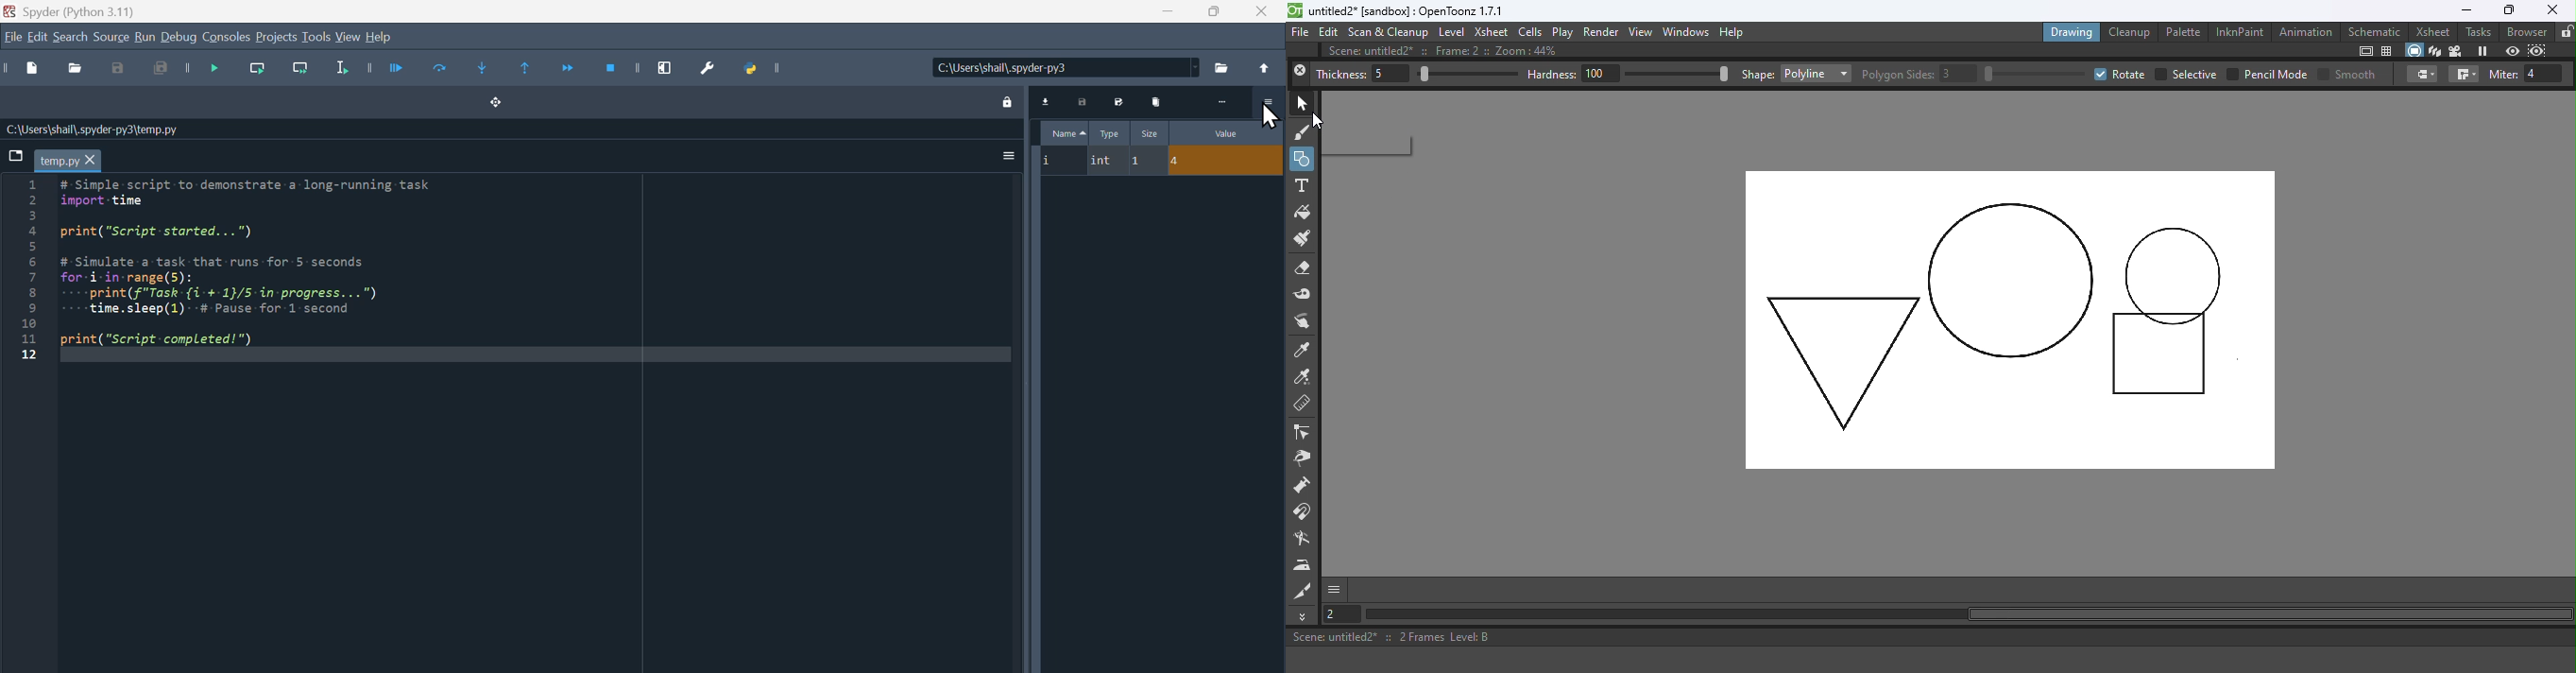  I want to click on More tools, so click(1305, 616).